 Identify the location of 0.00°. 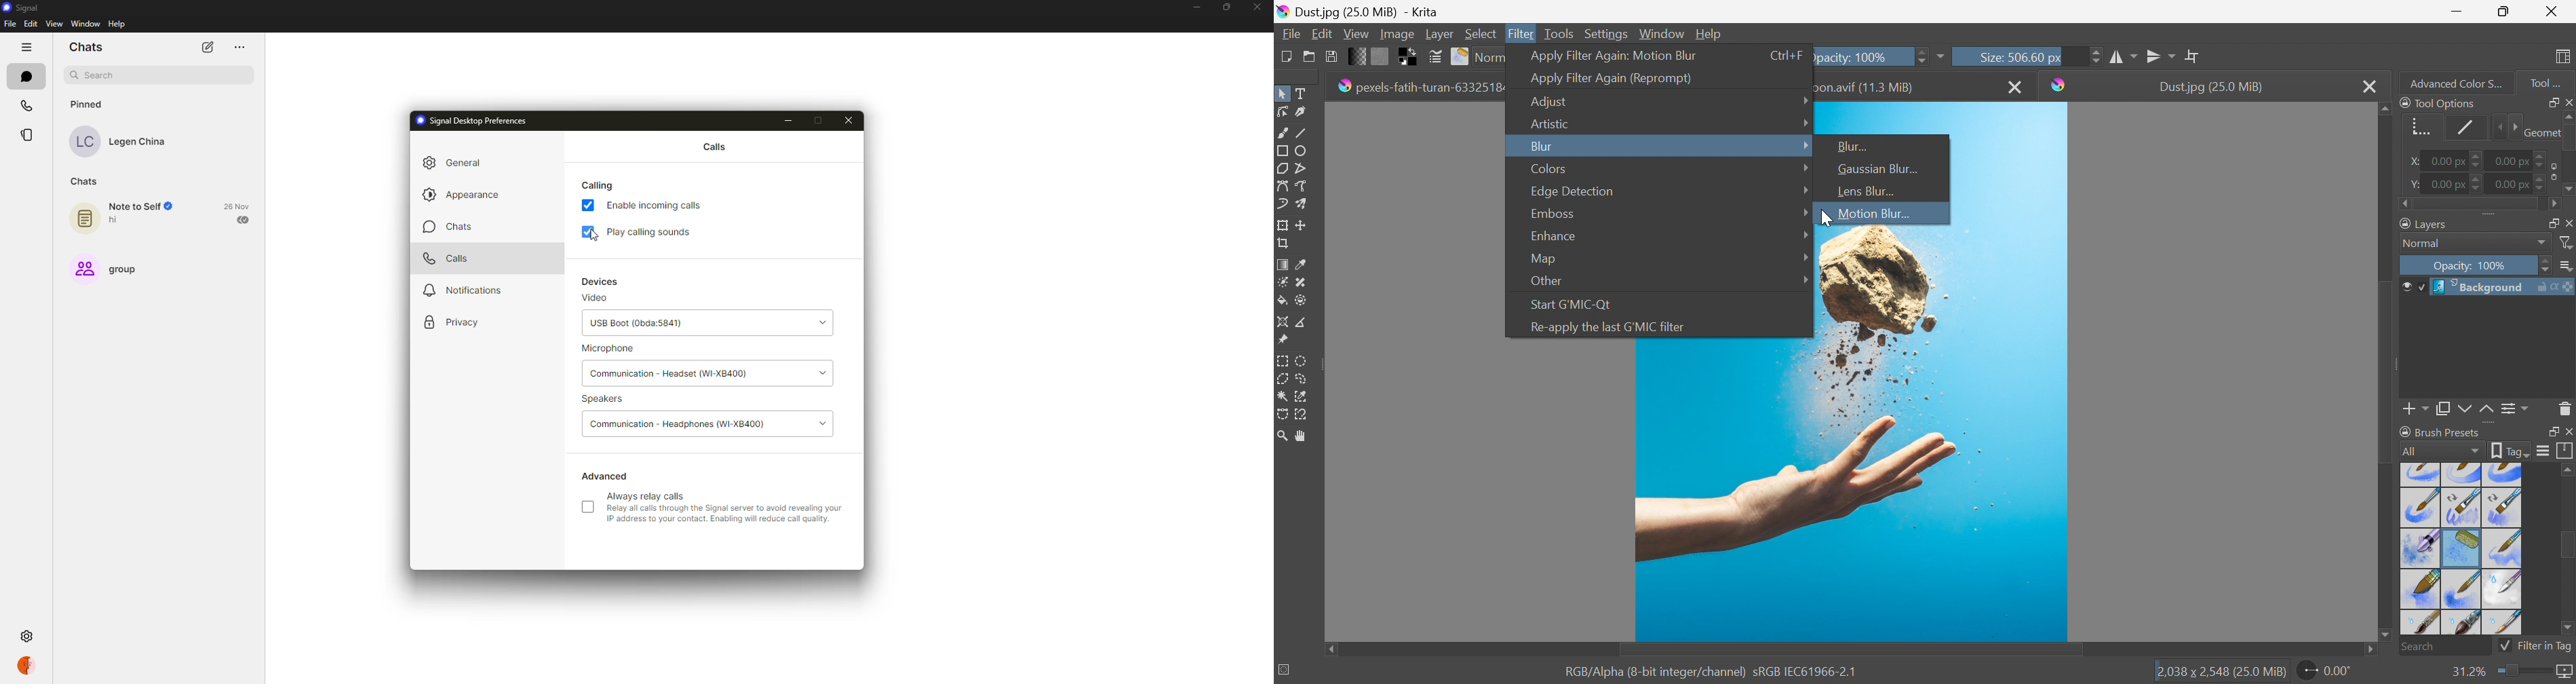
(2326, 672).